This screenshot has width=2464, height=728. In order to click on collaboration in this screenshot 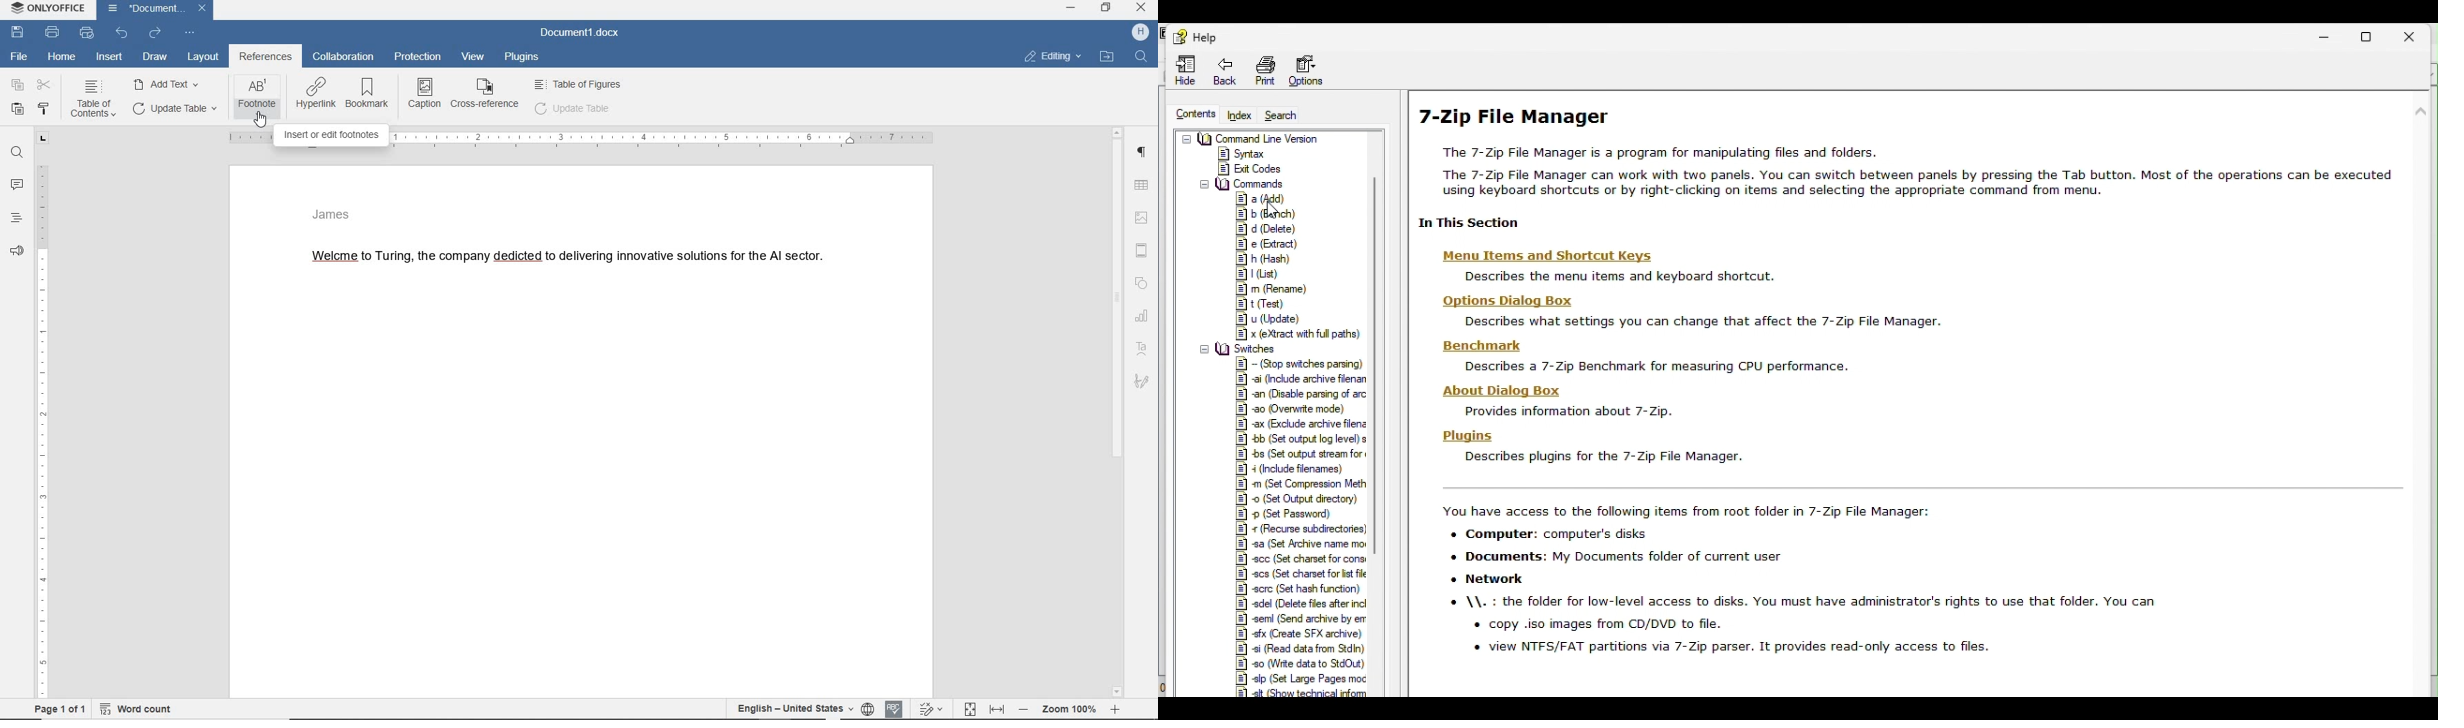, I will do `click(343, 58)`.